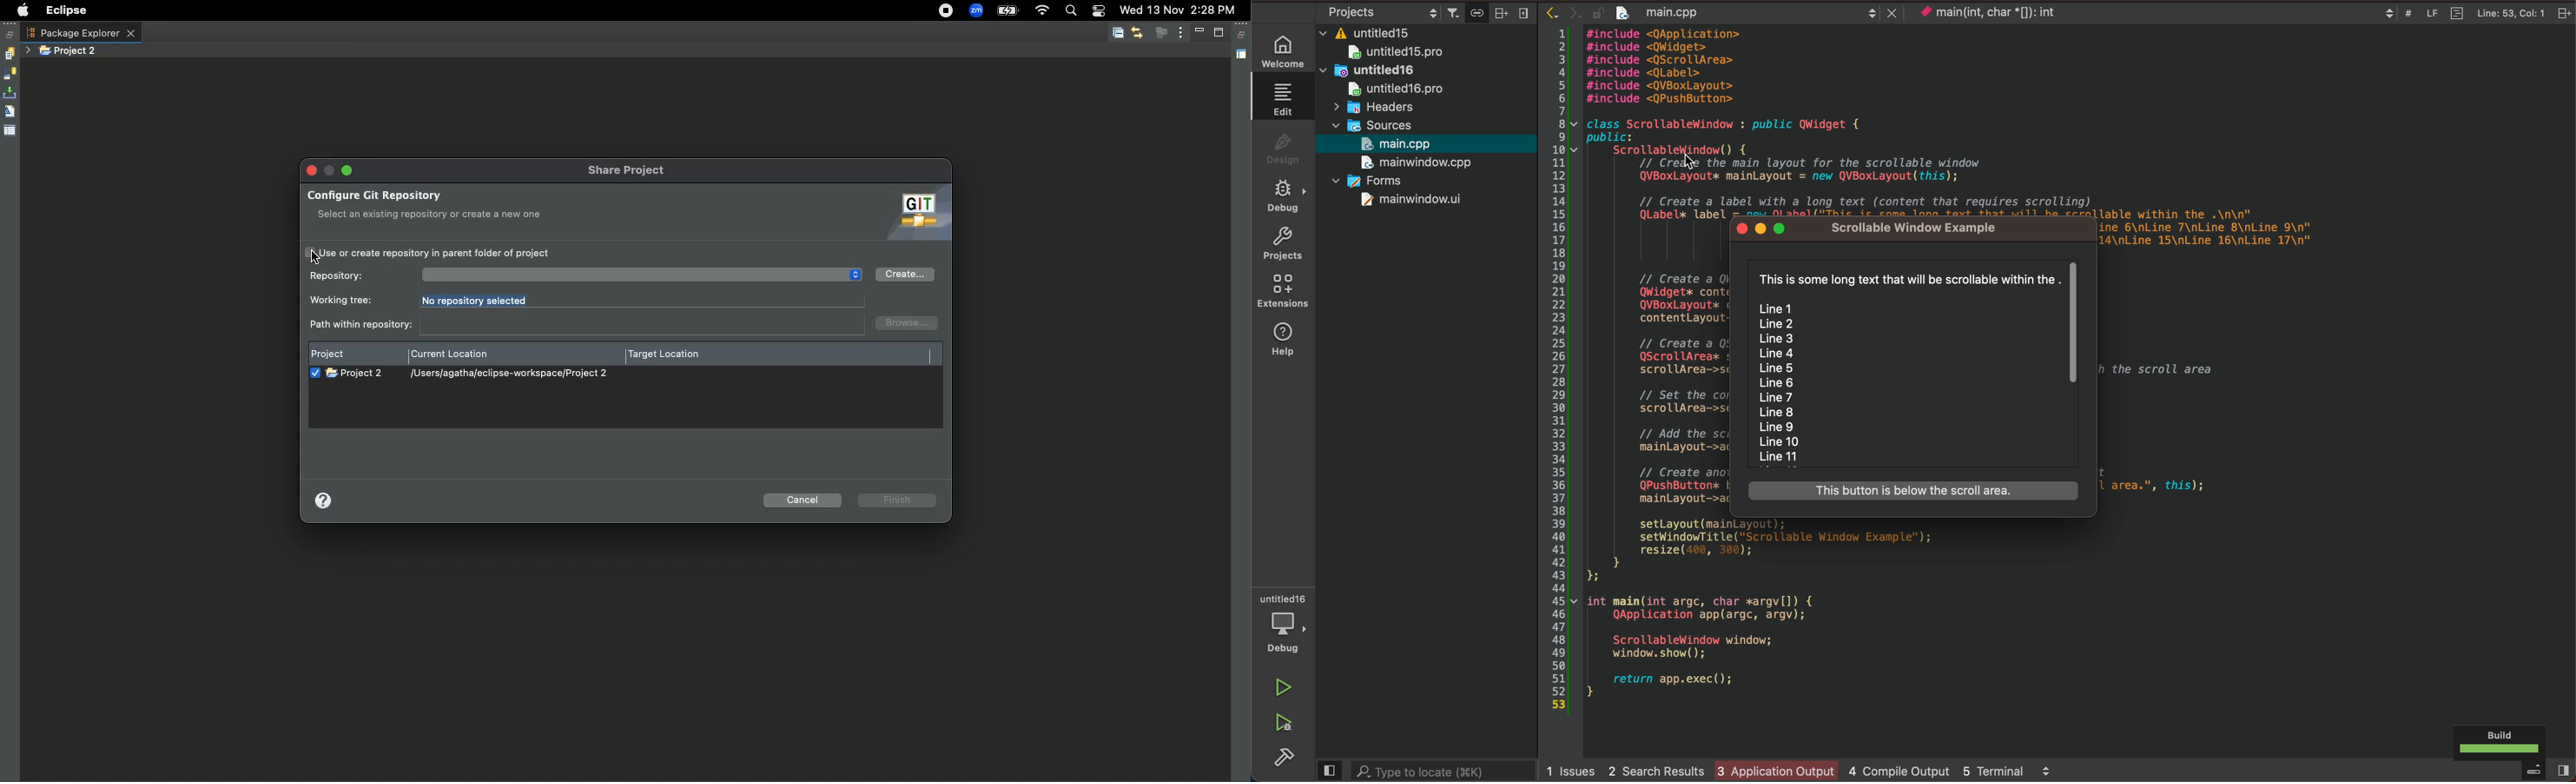 This screenshot has width=2576, height=784. What do you see at coordinates (65, 10) in the screenshot?
I see `Eclipse` at bounding box center [65, 10].